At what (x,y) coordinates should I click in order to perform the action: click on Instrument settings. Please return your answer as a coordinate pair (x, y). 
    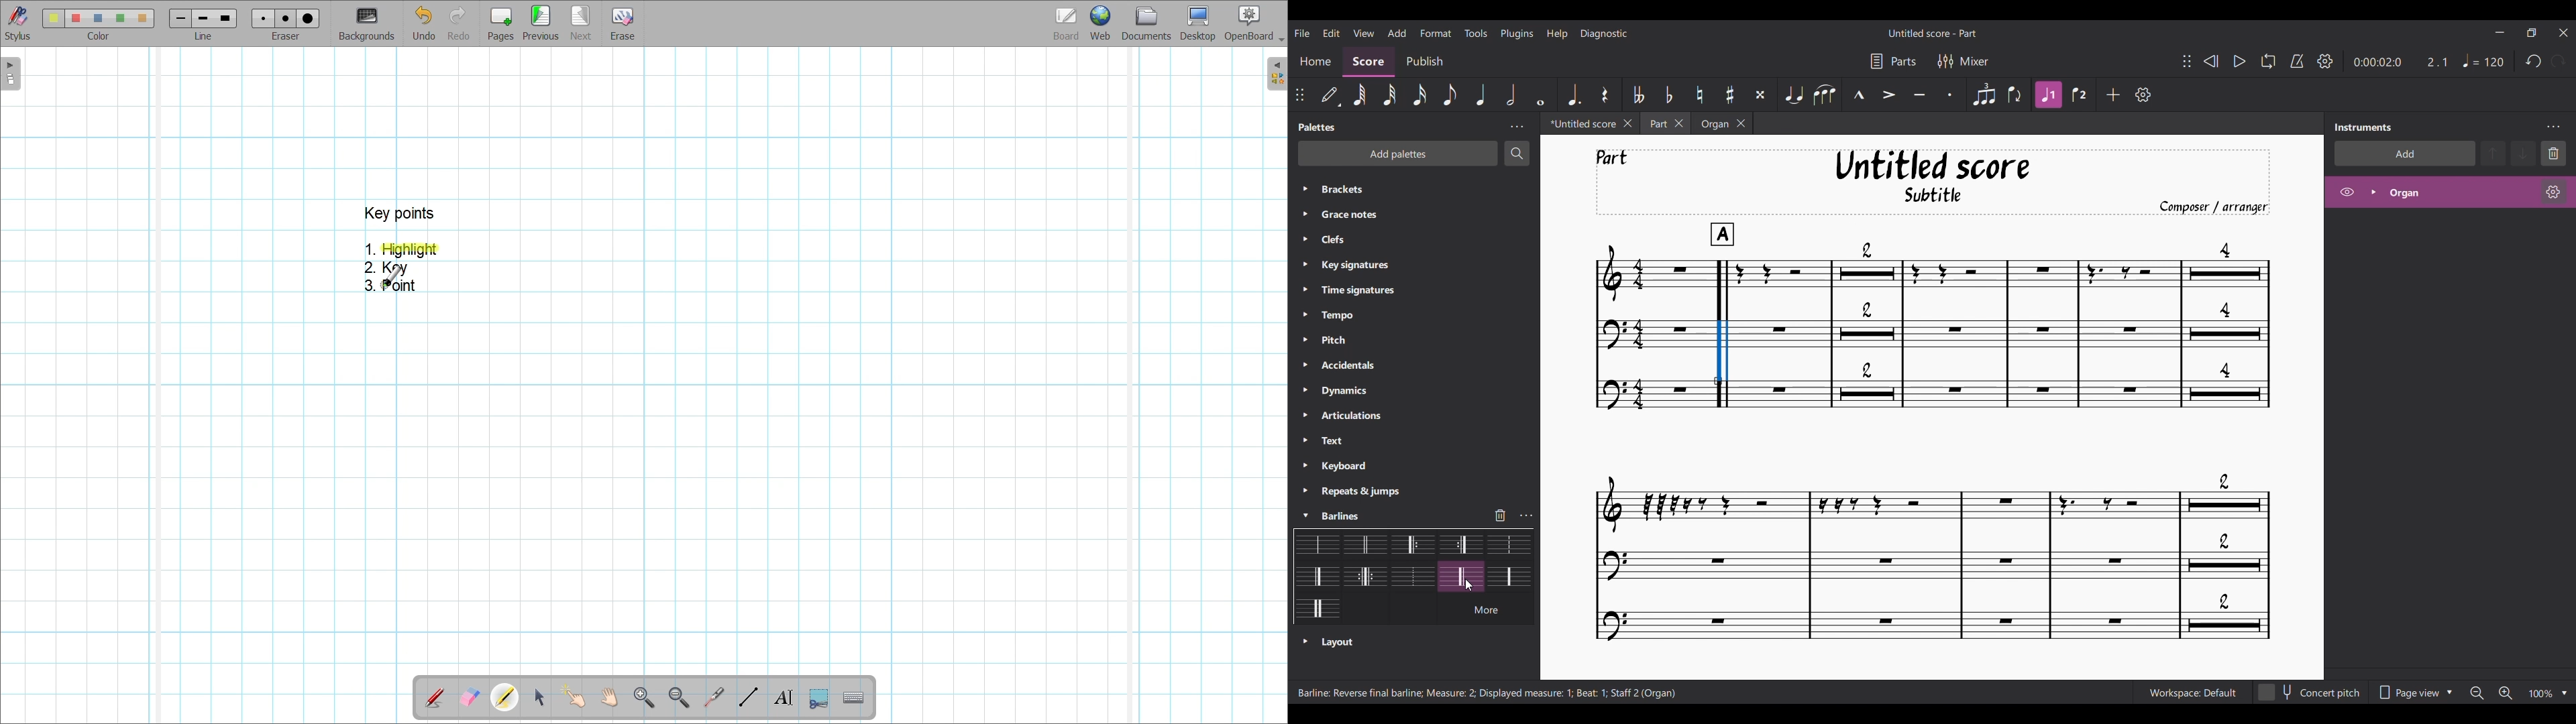
    Looking at the image, I should click on (2554, 127).